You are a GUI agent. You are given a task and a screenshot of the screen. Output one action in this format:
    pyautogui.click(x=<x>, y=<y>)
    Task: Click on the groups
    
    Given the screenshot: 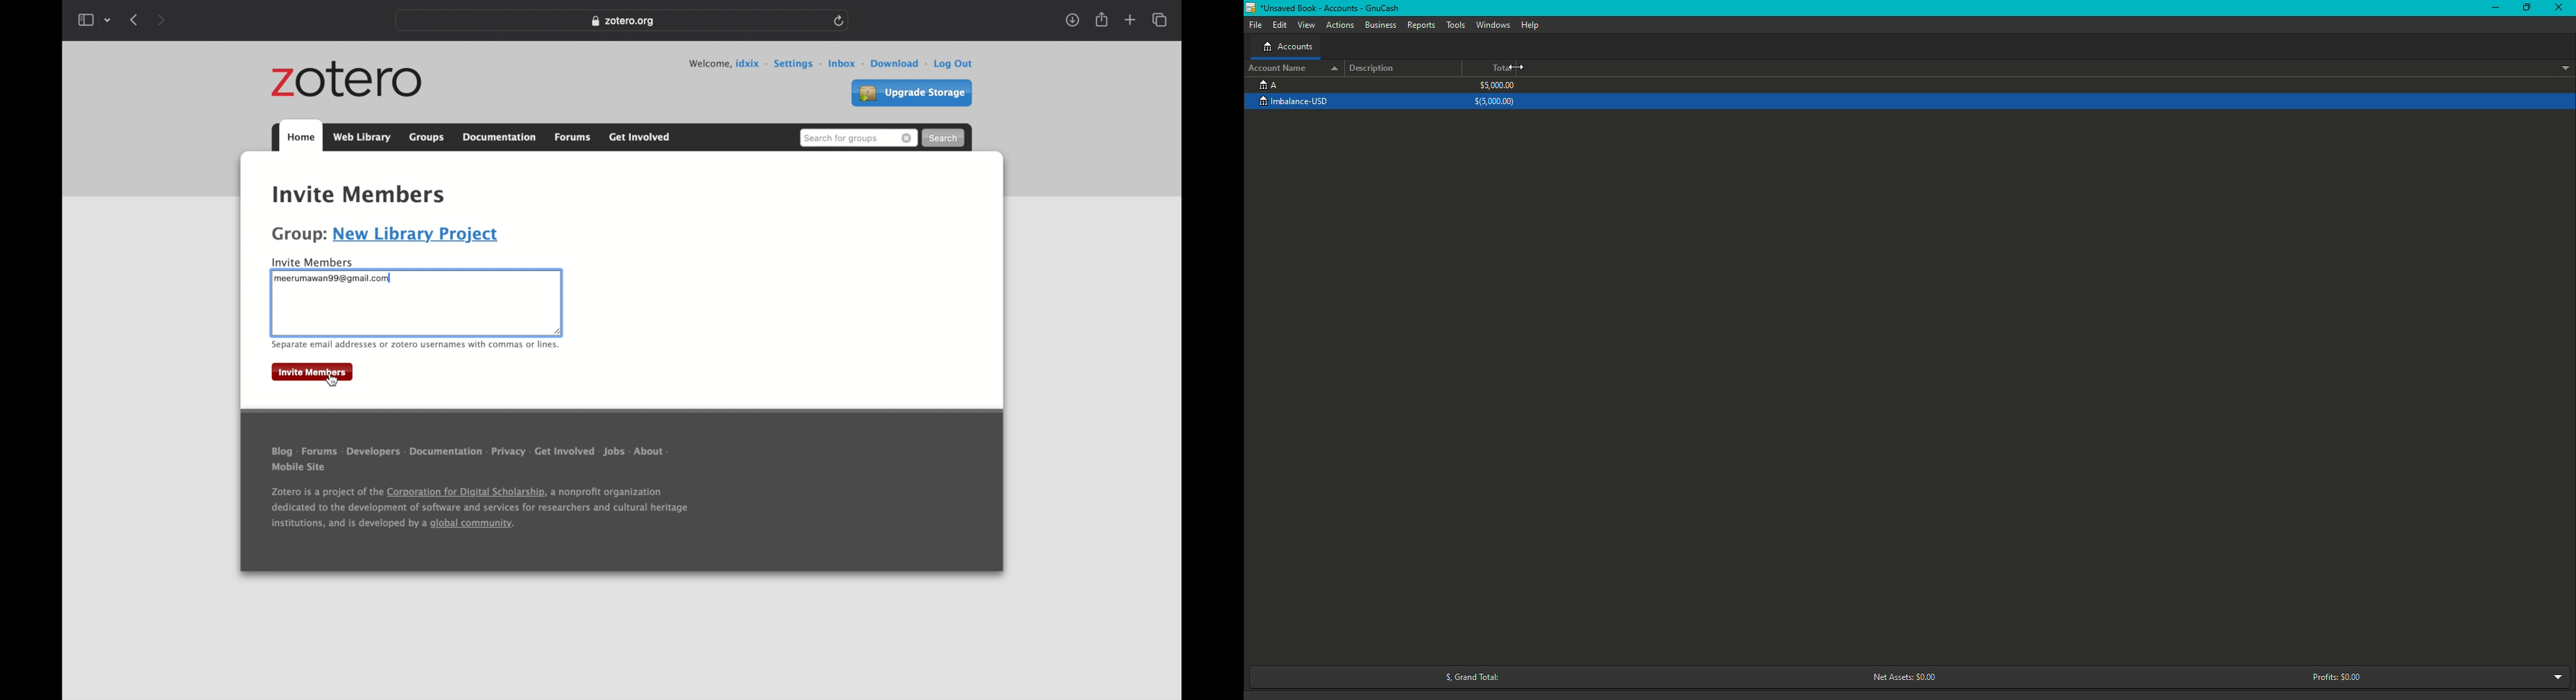 What is the action you would take?
    pyautogui.click(x=427, y=136)
    